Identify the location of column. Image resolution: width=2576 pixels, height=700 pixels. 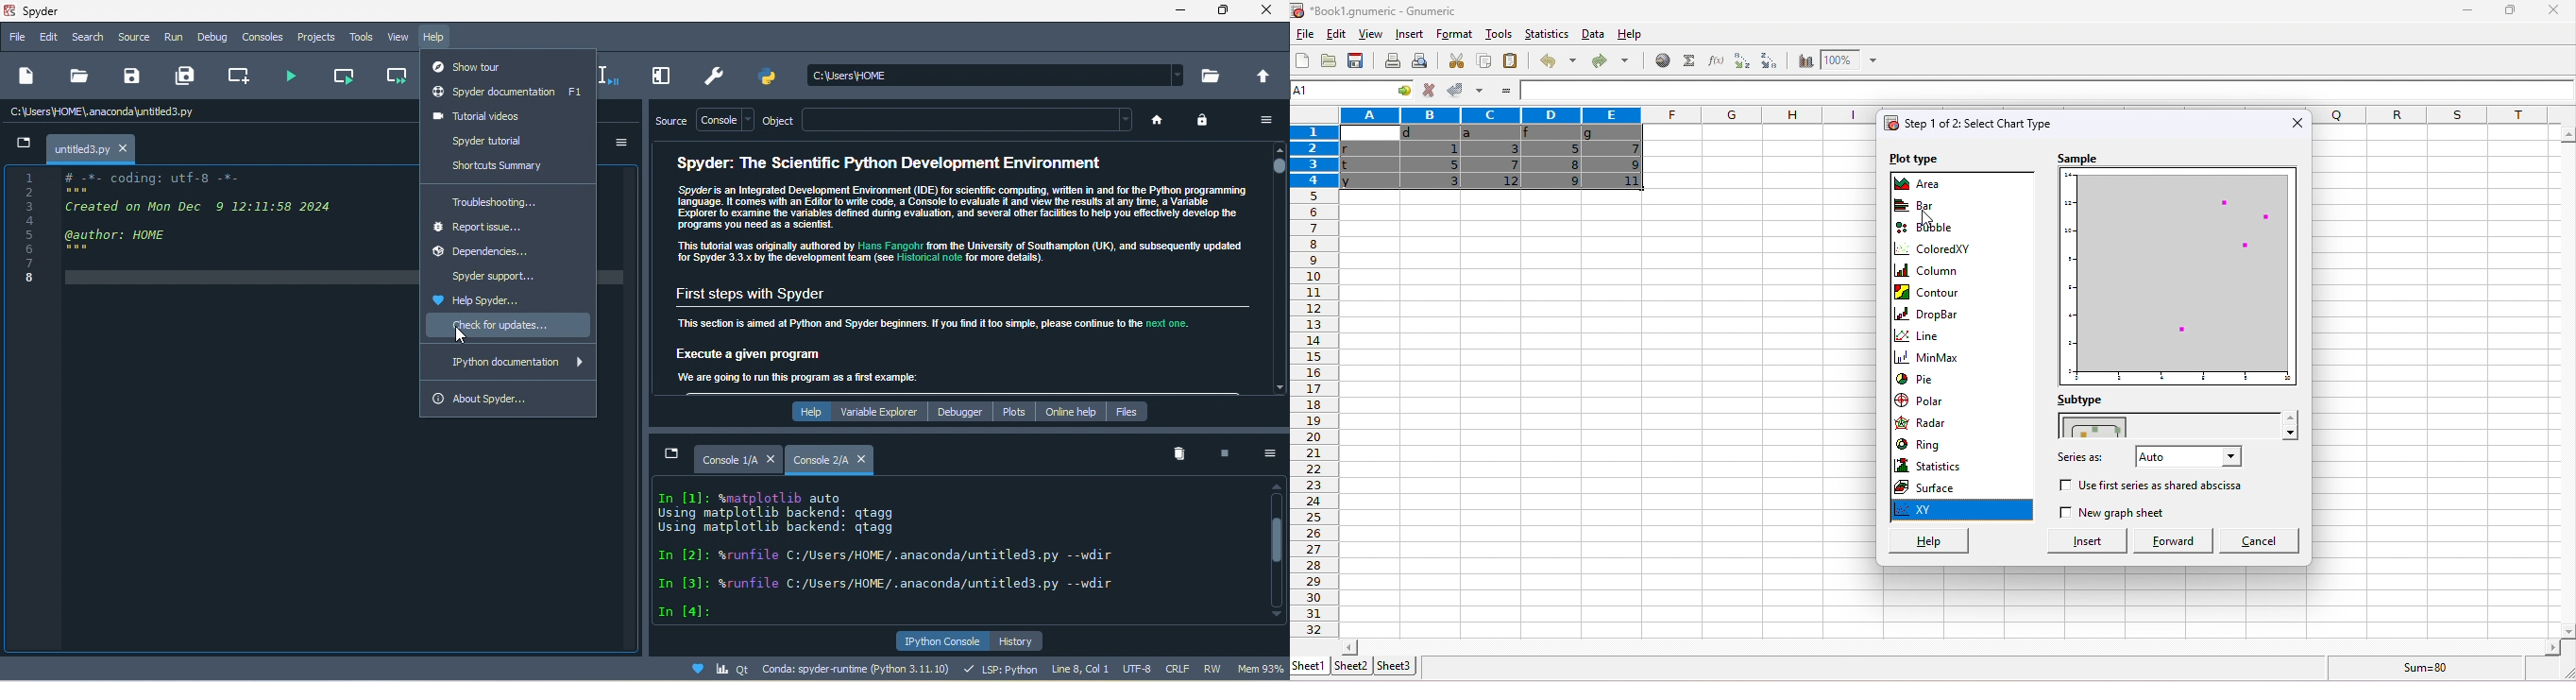
(1930, 273).